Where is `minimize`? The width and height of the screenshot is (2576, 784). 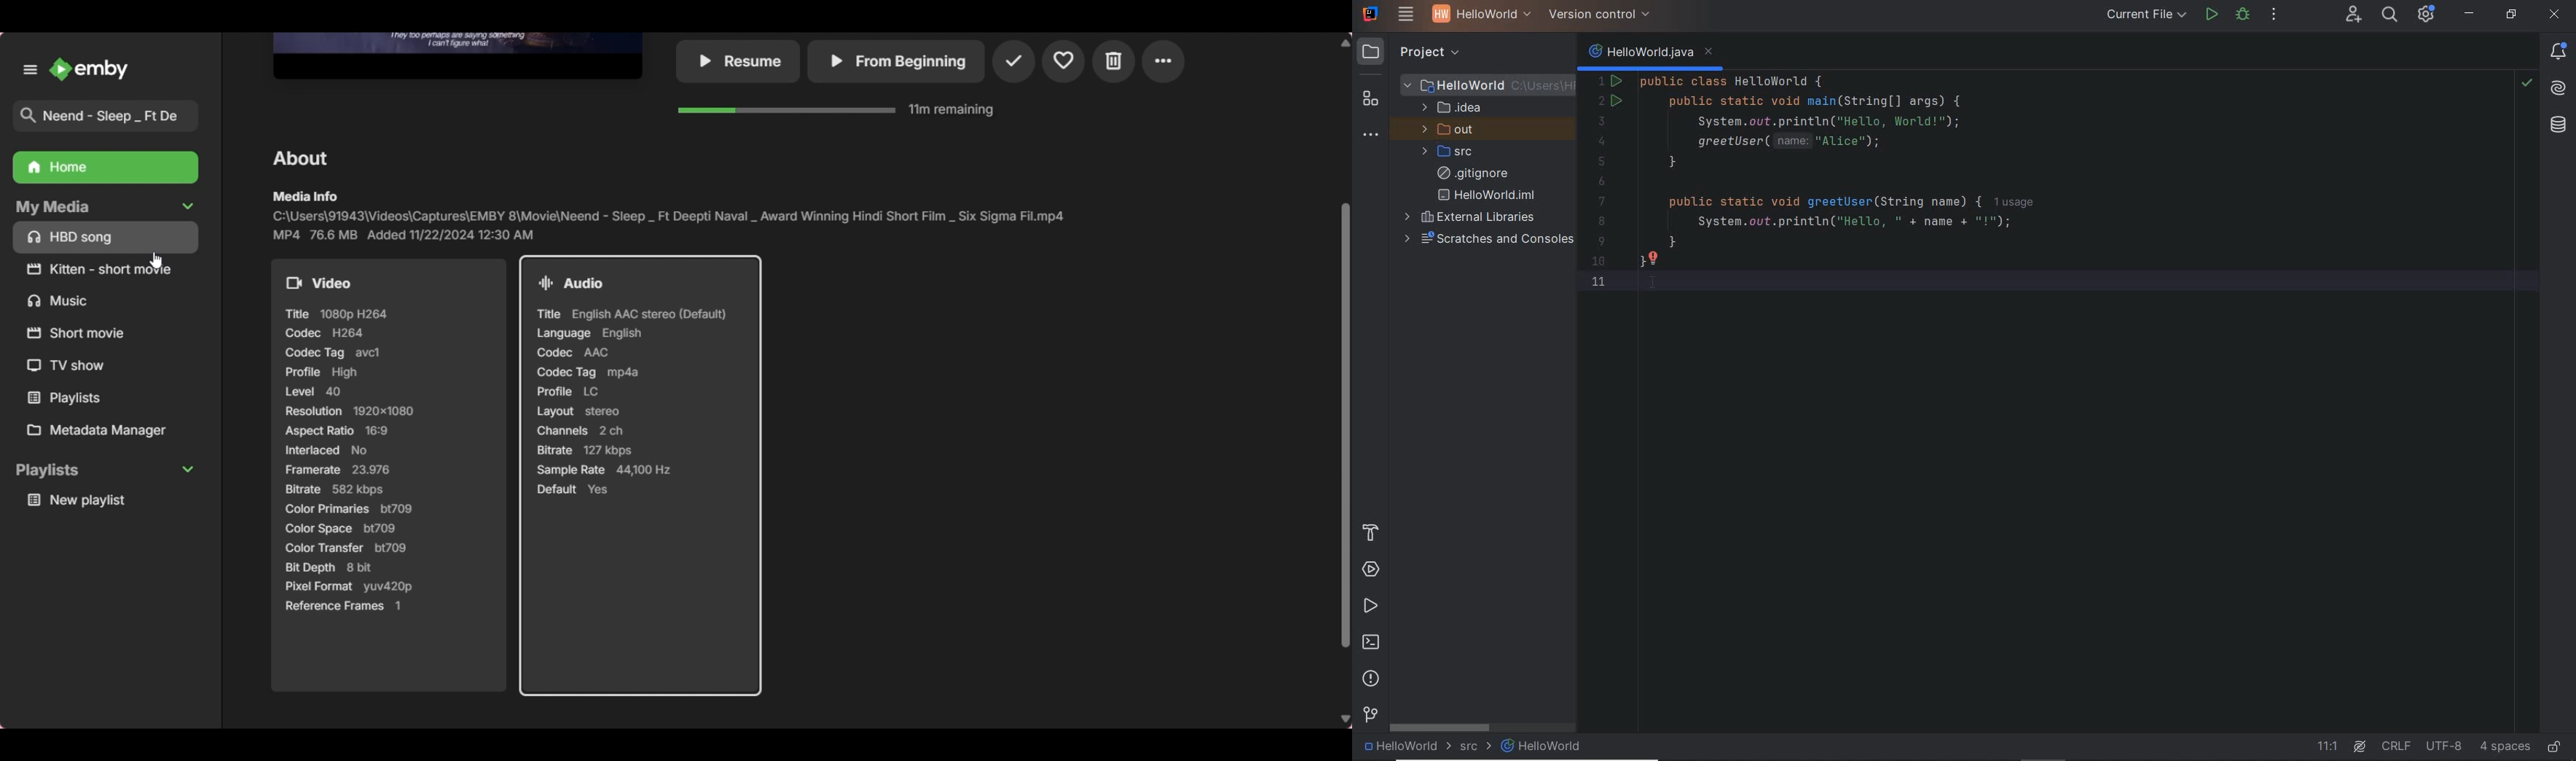
minimize is located at coordinates (2470, 15).